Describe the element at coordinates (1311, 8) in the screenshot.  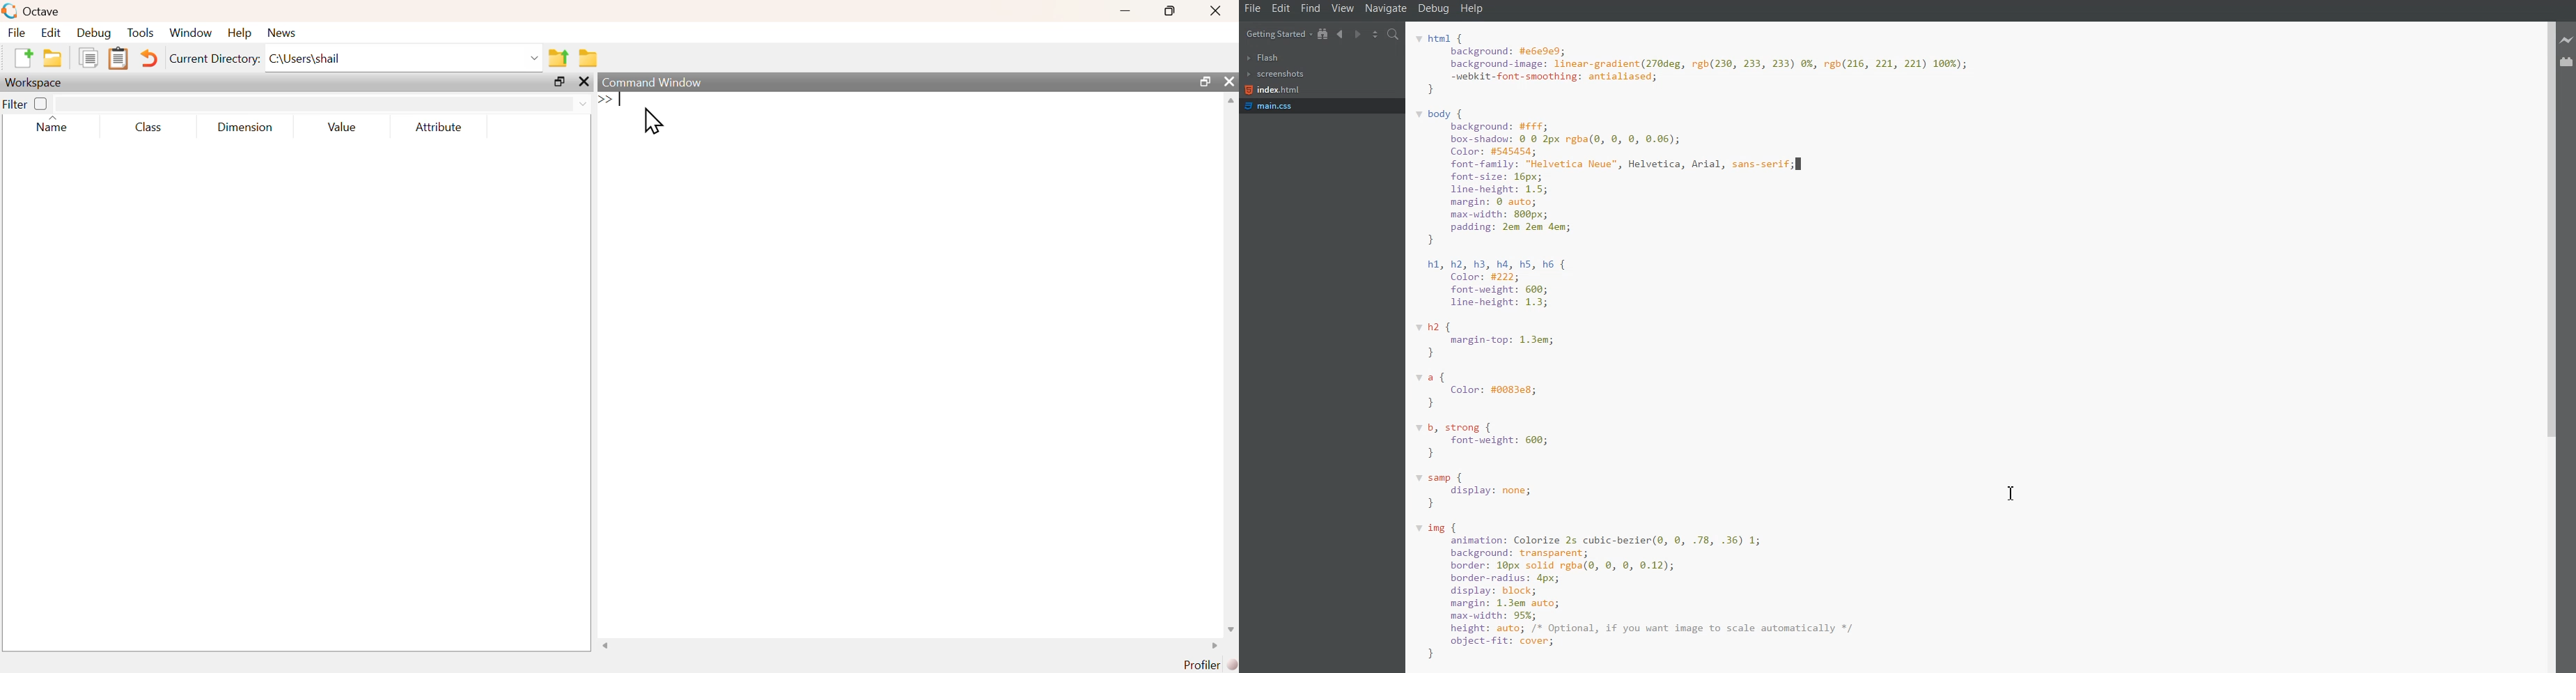
I see `Find` at that location.